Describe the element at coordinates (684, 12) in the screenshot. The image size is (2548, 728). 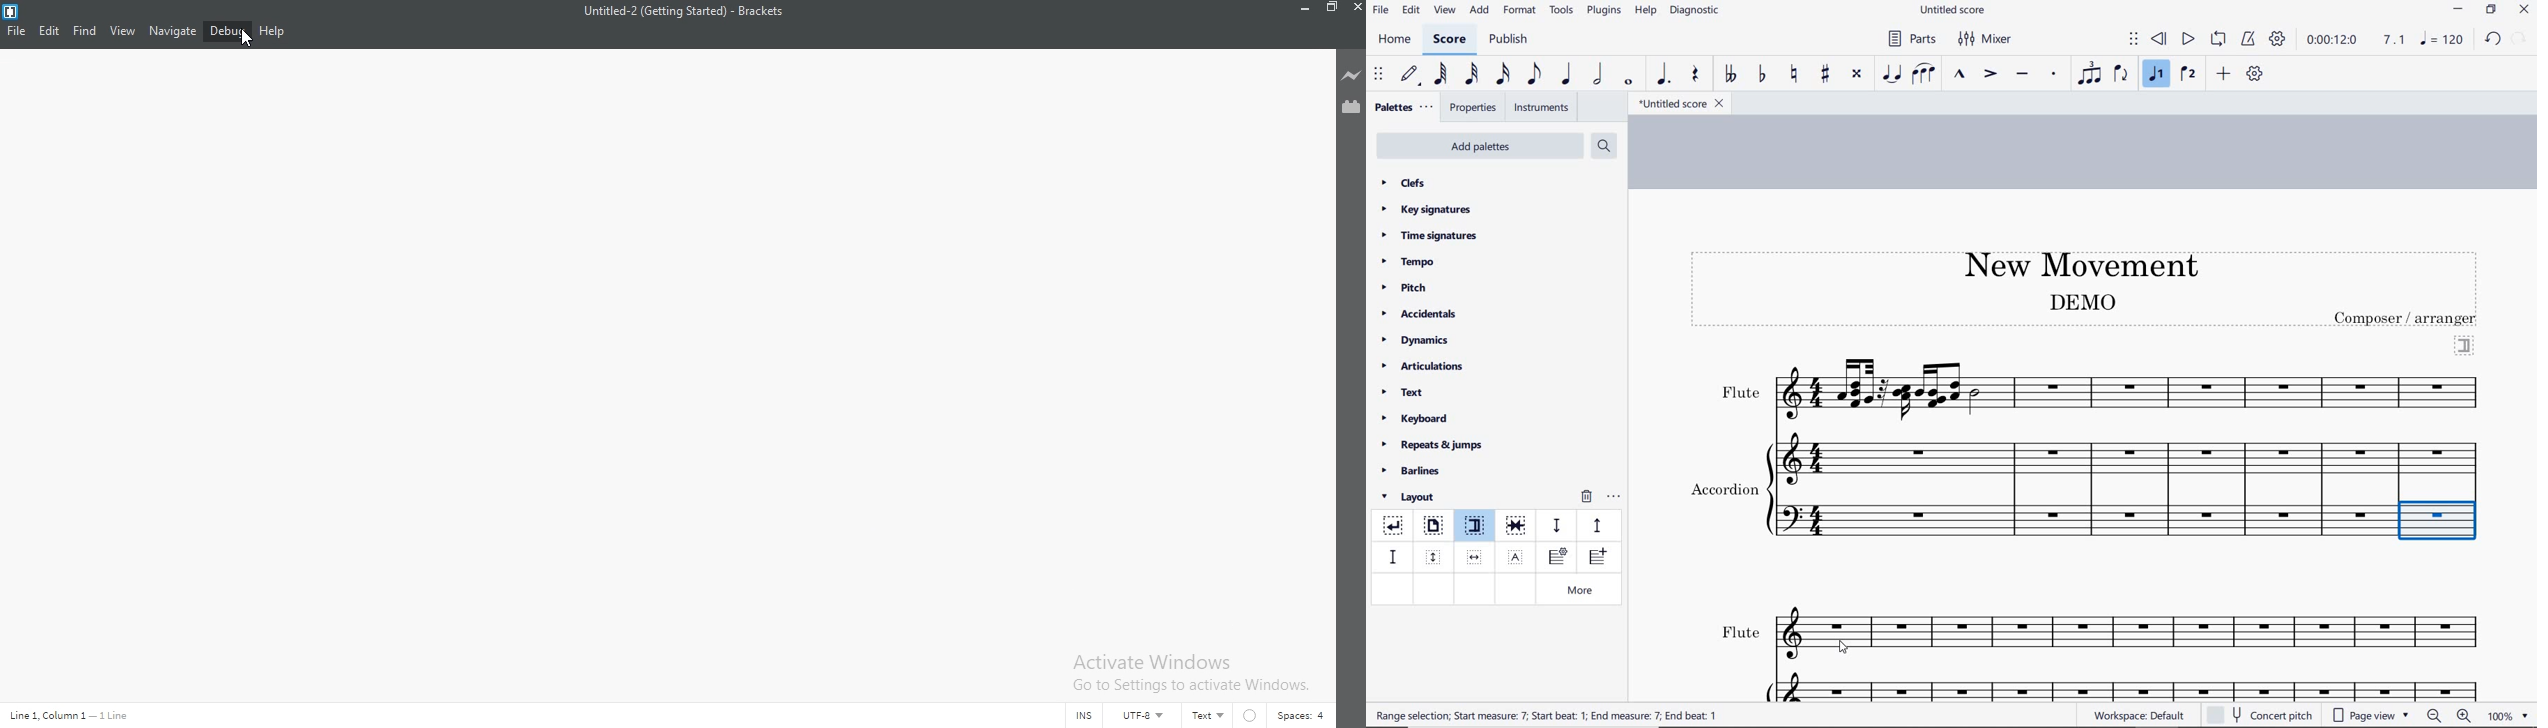
I see `Untitled-2 (Getting Started) - Brackets` at that location.